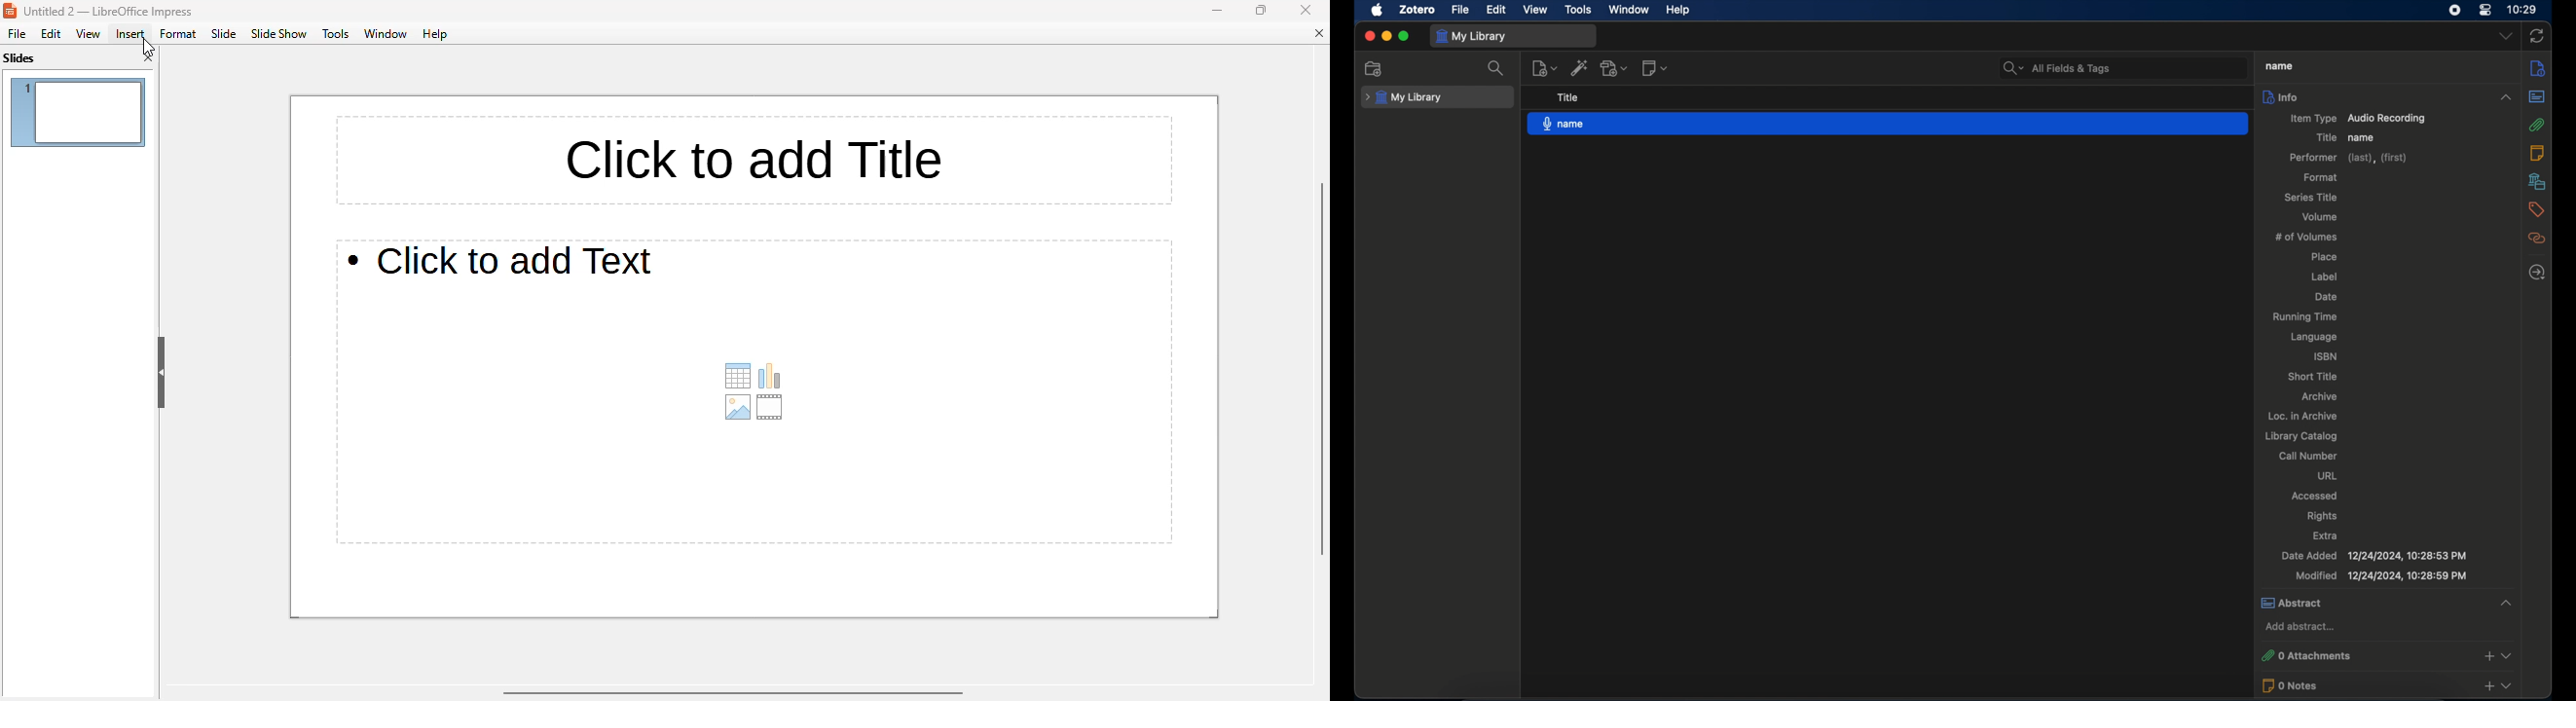  What do you see at coordinates (2309, 237) in the screenshot?
I see `no of volumes` at bounding box center [2309, 237].